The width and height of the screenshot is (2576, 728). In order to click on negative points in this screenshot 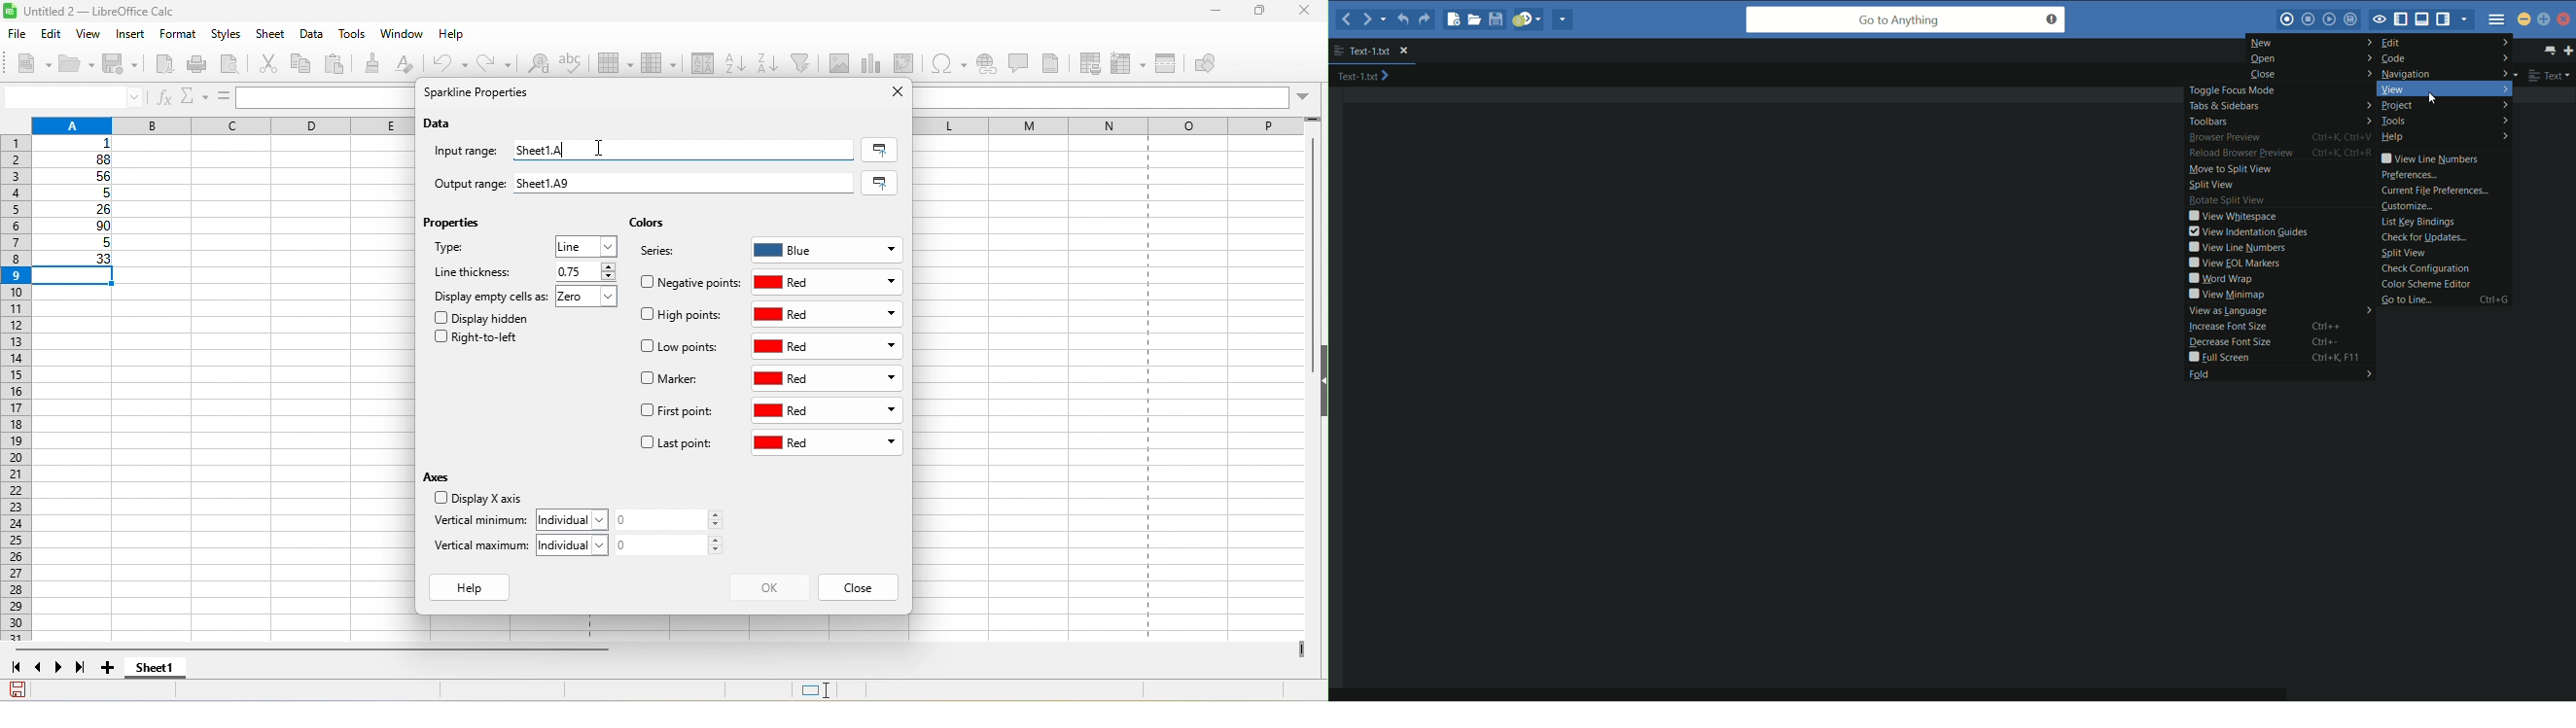, I will do `click(690, 282)`.